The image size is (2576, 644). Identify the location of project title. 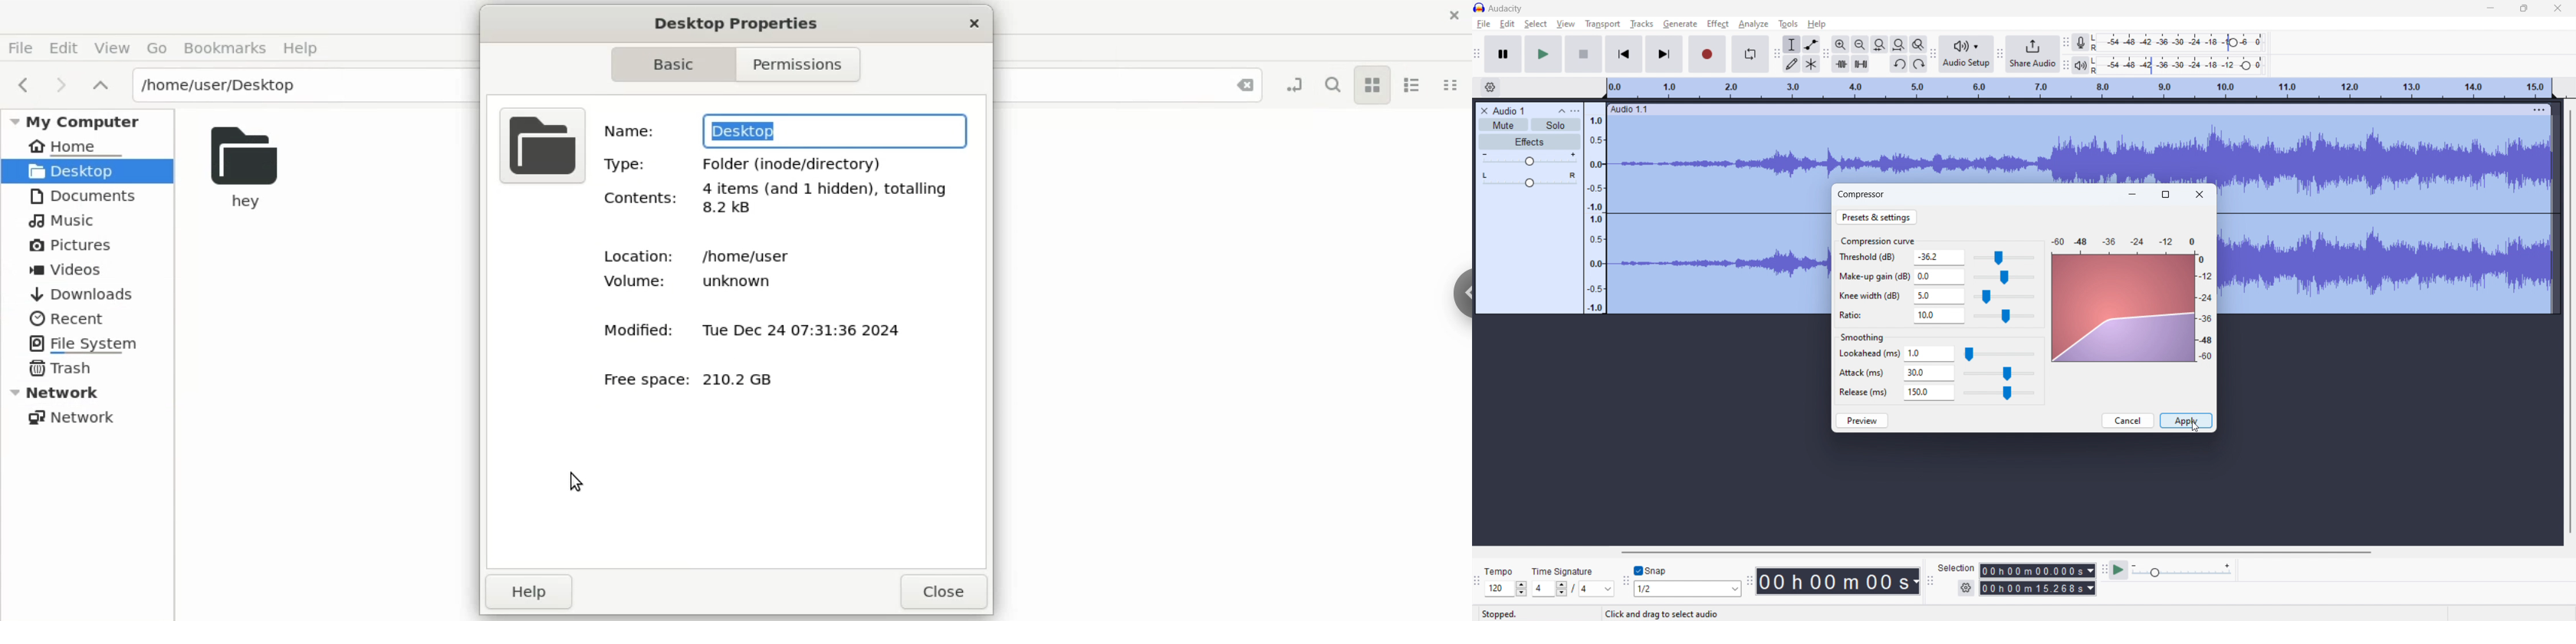
(1508, 111).